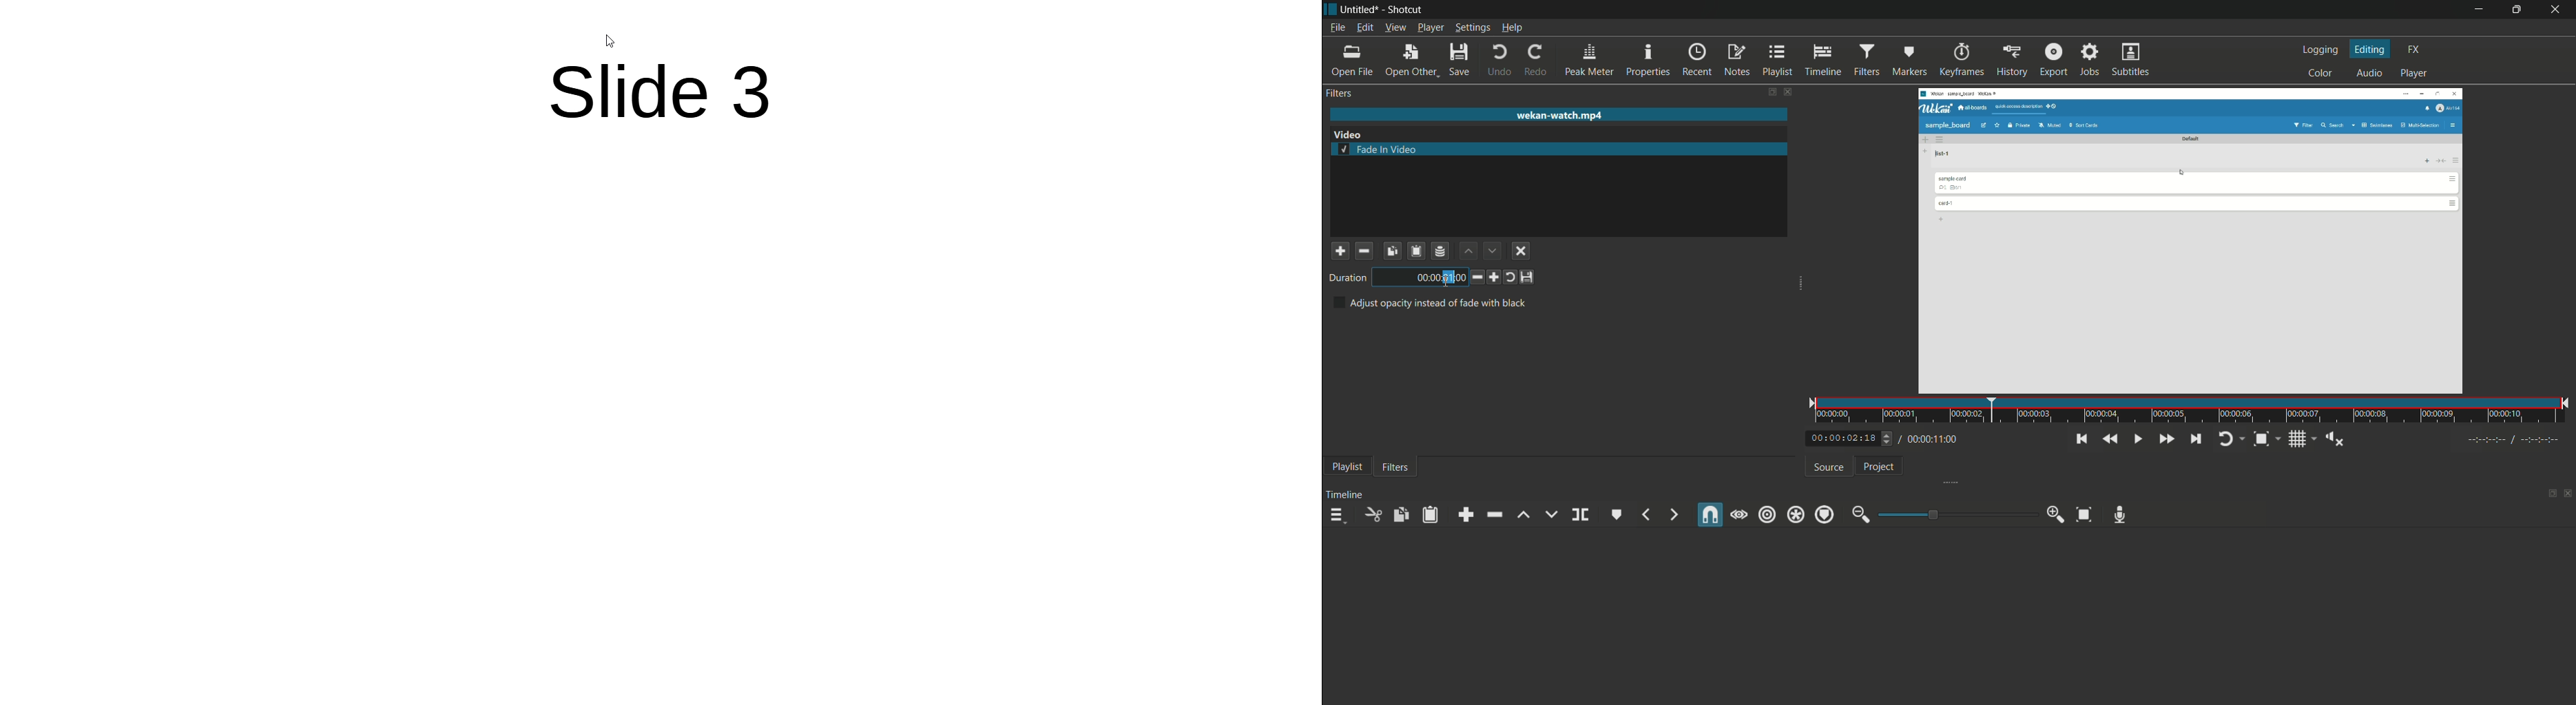  I want to click on /, so click(1898, 437).